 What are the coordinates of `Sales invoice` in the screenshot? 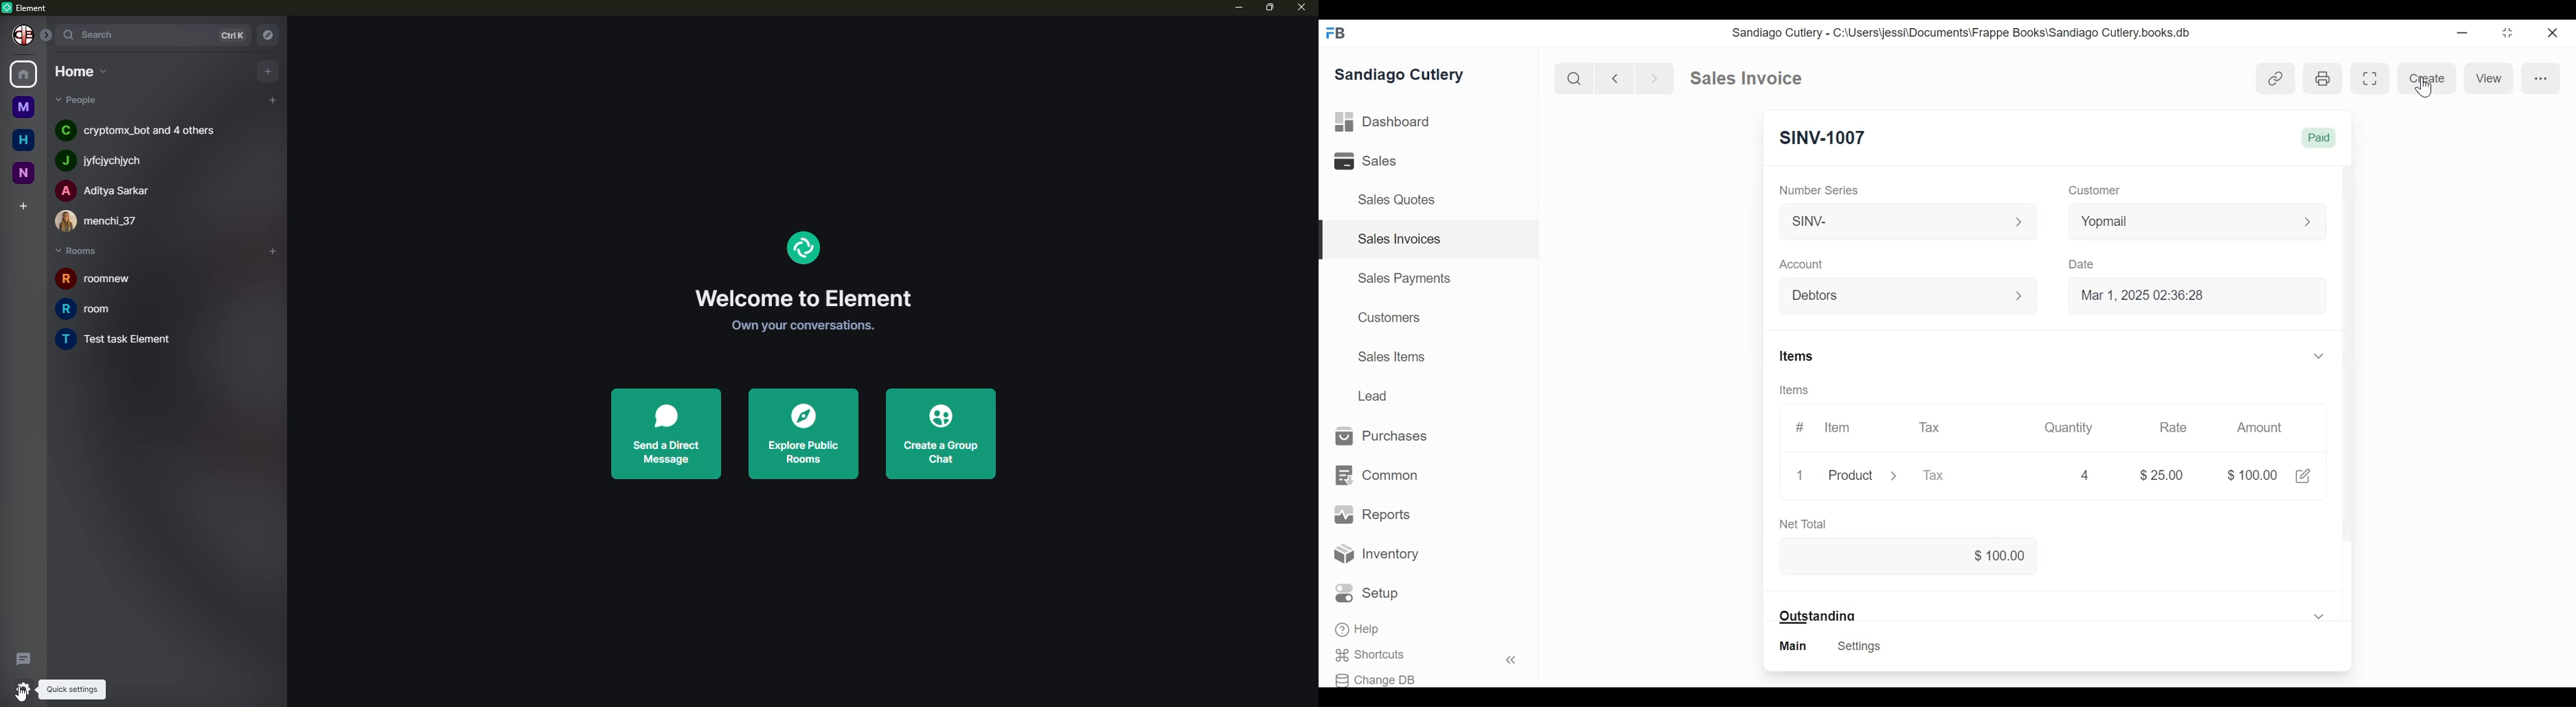 It's located at (1746, 79).